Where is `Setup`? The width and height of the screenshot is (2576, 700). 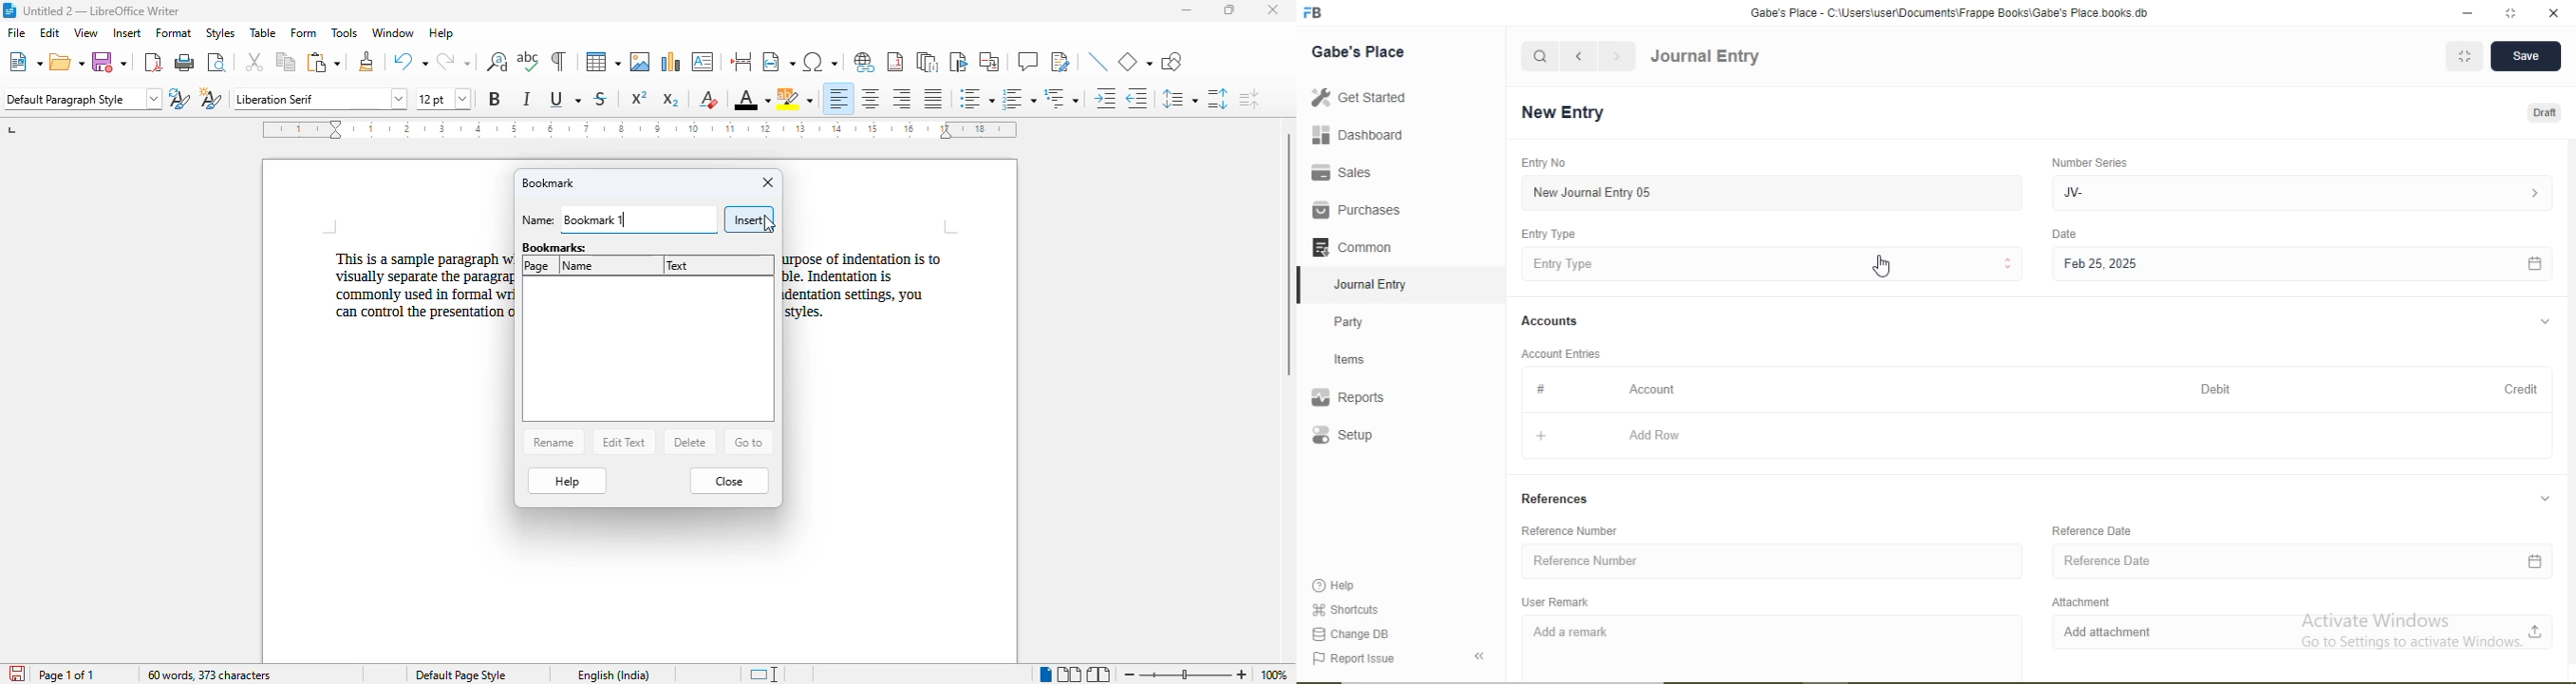 Setup is located at coordinates (1371, 437).